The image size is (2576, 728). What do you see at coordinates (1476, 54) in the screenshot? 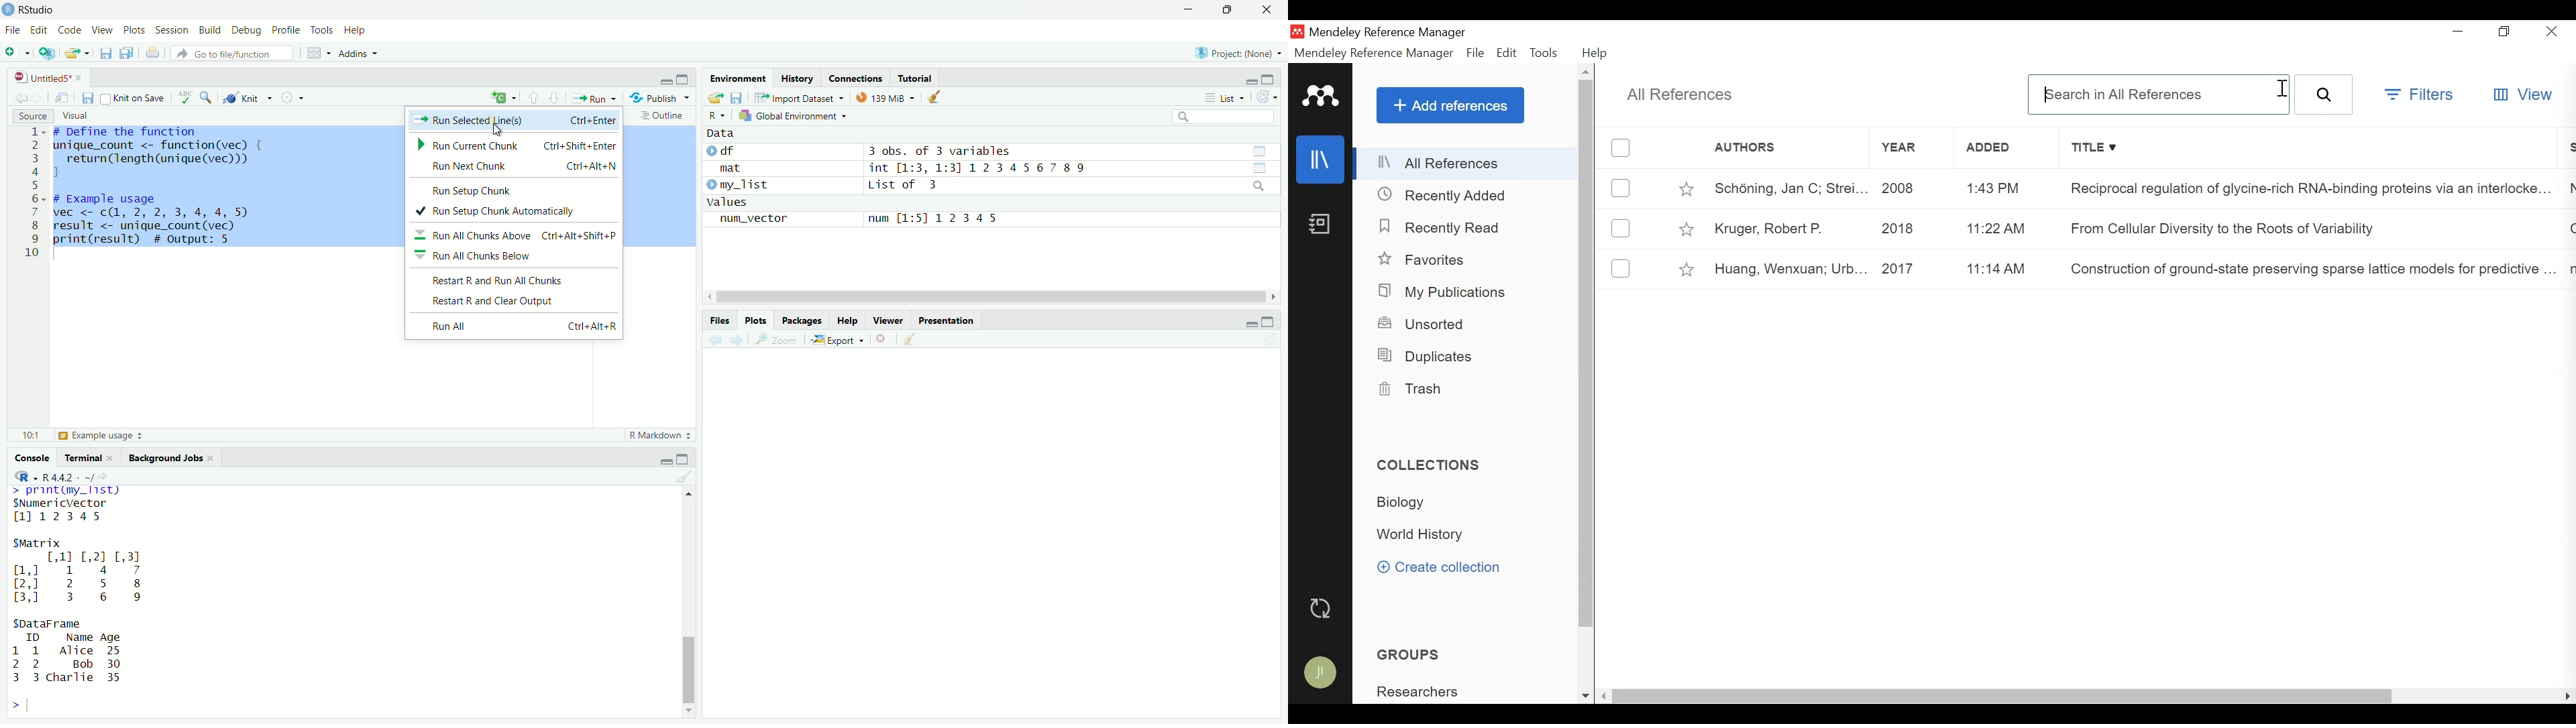
I see `File` at bounding box center [1476, 54].